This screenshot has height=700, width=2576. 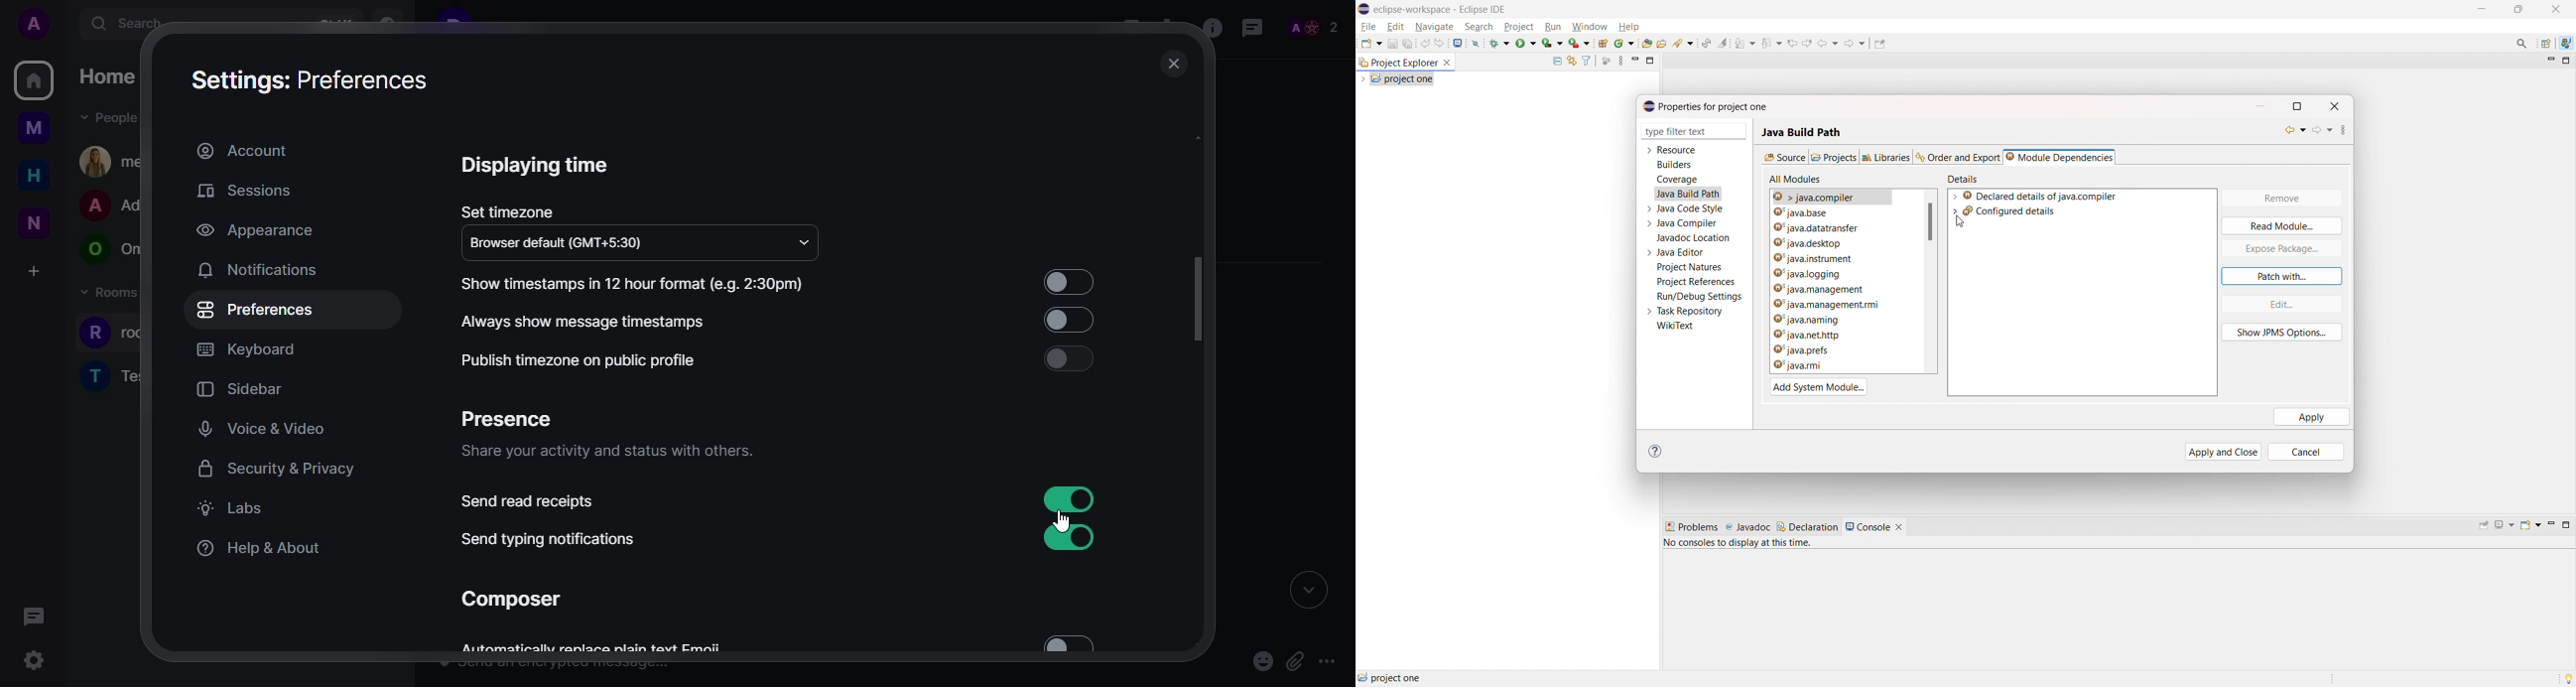 I want to click on maximize, so click(x=2567, y=61).